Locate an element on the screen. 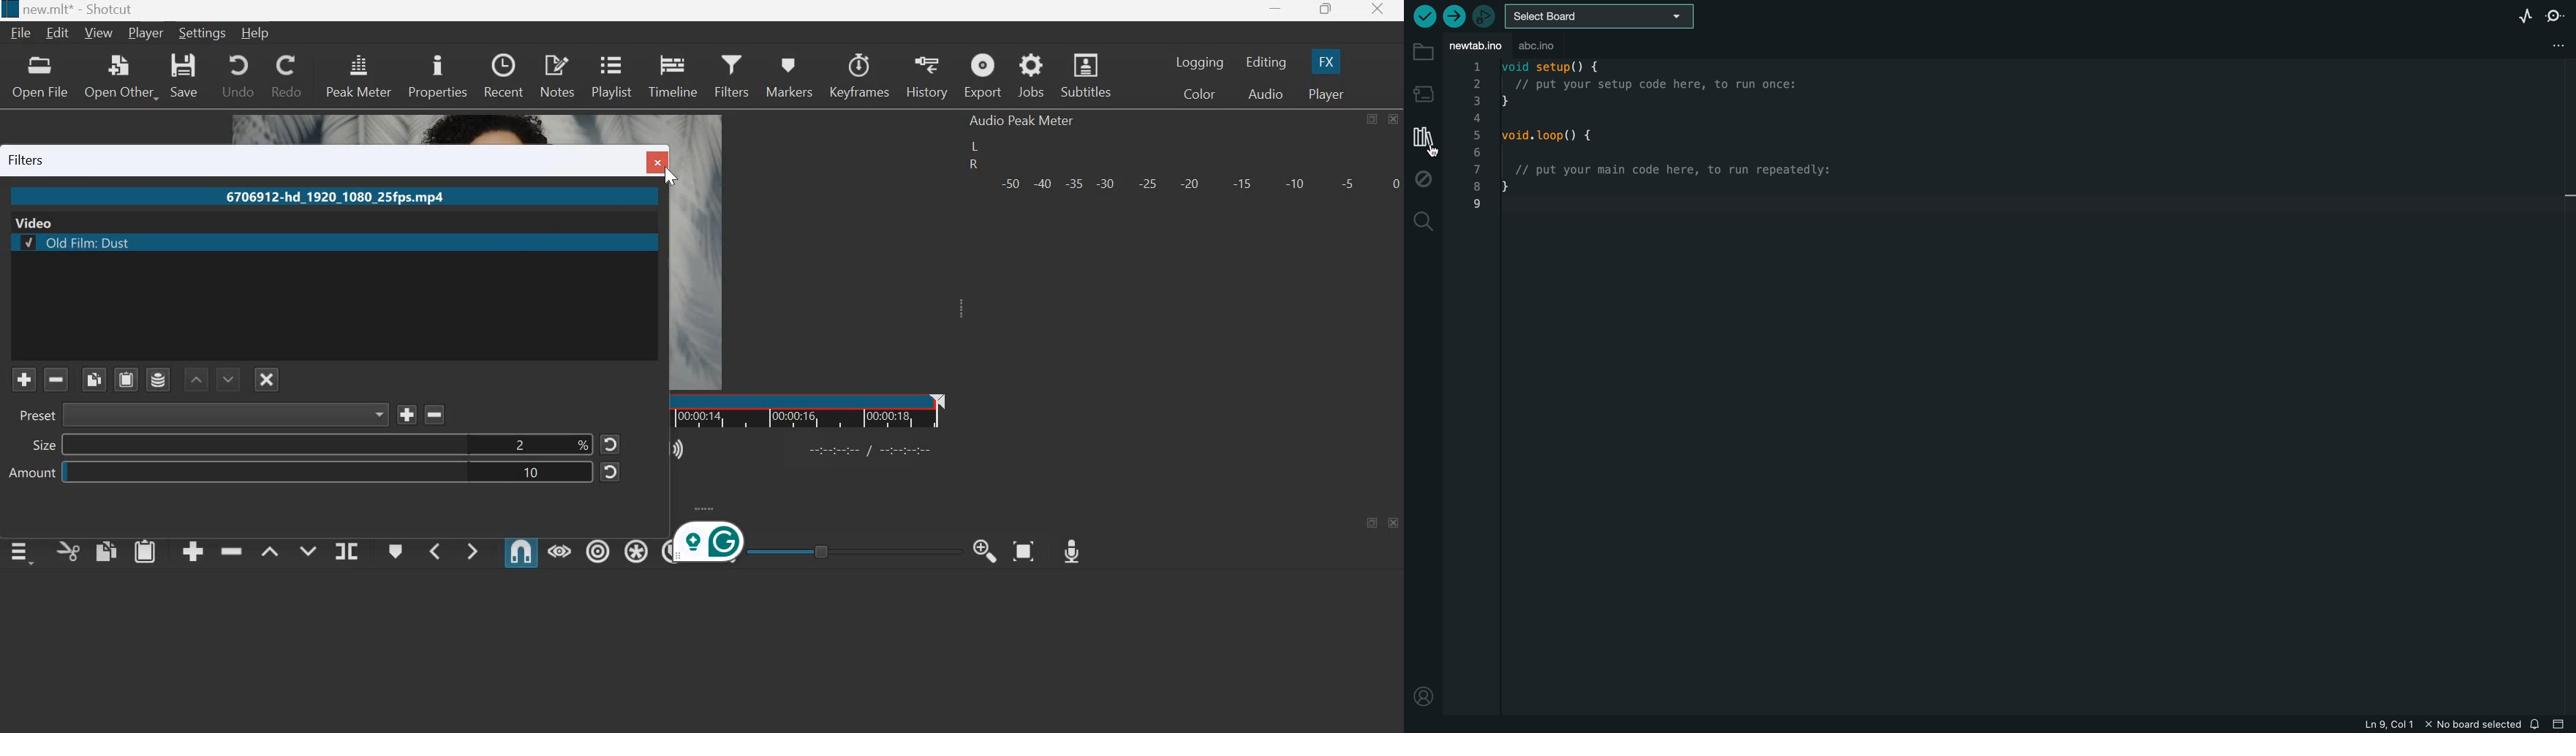  Subtitles is located at coordinates (1088, 74).